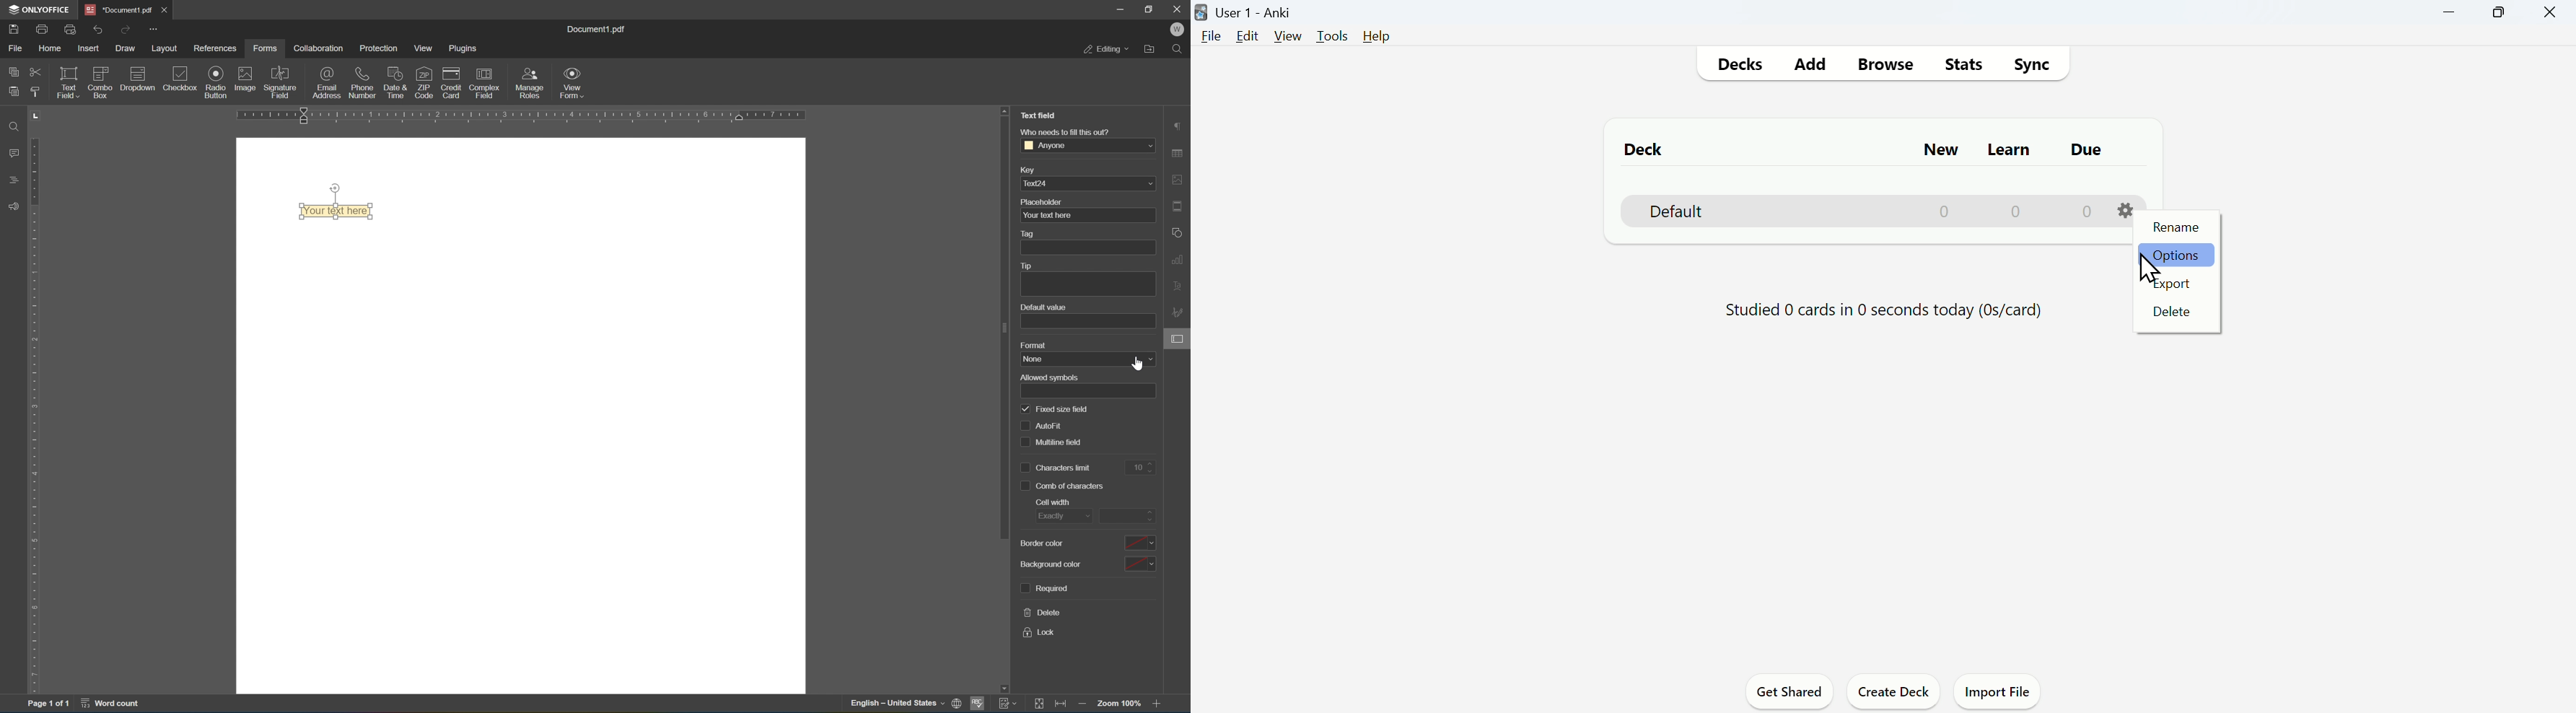  Describe the element at coordinates (1879, 64) in the screenshot. I see `Browse` at that location.